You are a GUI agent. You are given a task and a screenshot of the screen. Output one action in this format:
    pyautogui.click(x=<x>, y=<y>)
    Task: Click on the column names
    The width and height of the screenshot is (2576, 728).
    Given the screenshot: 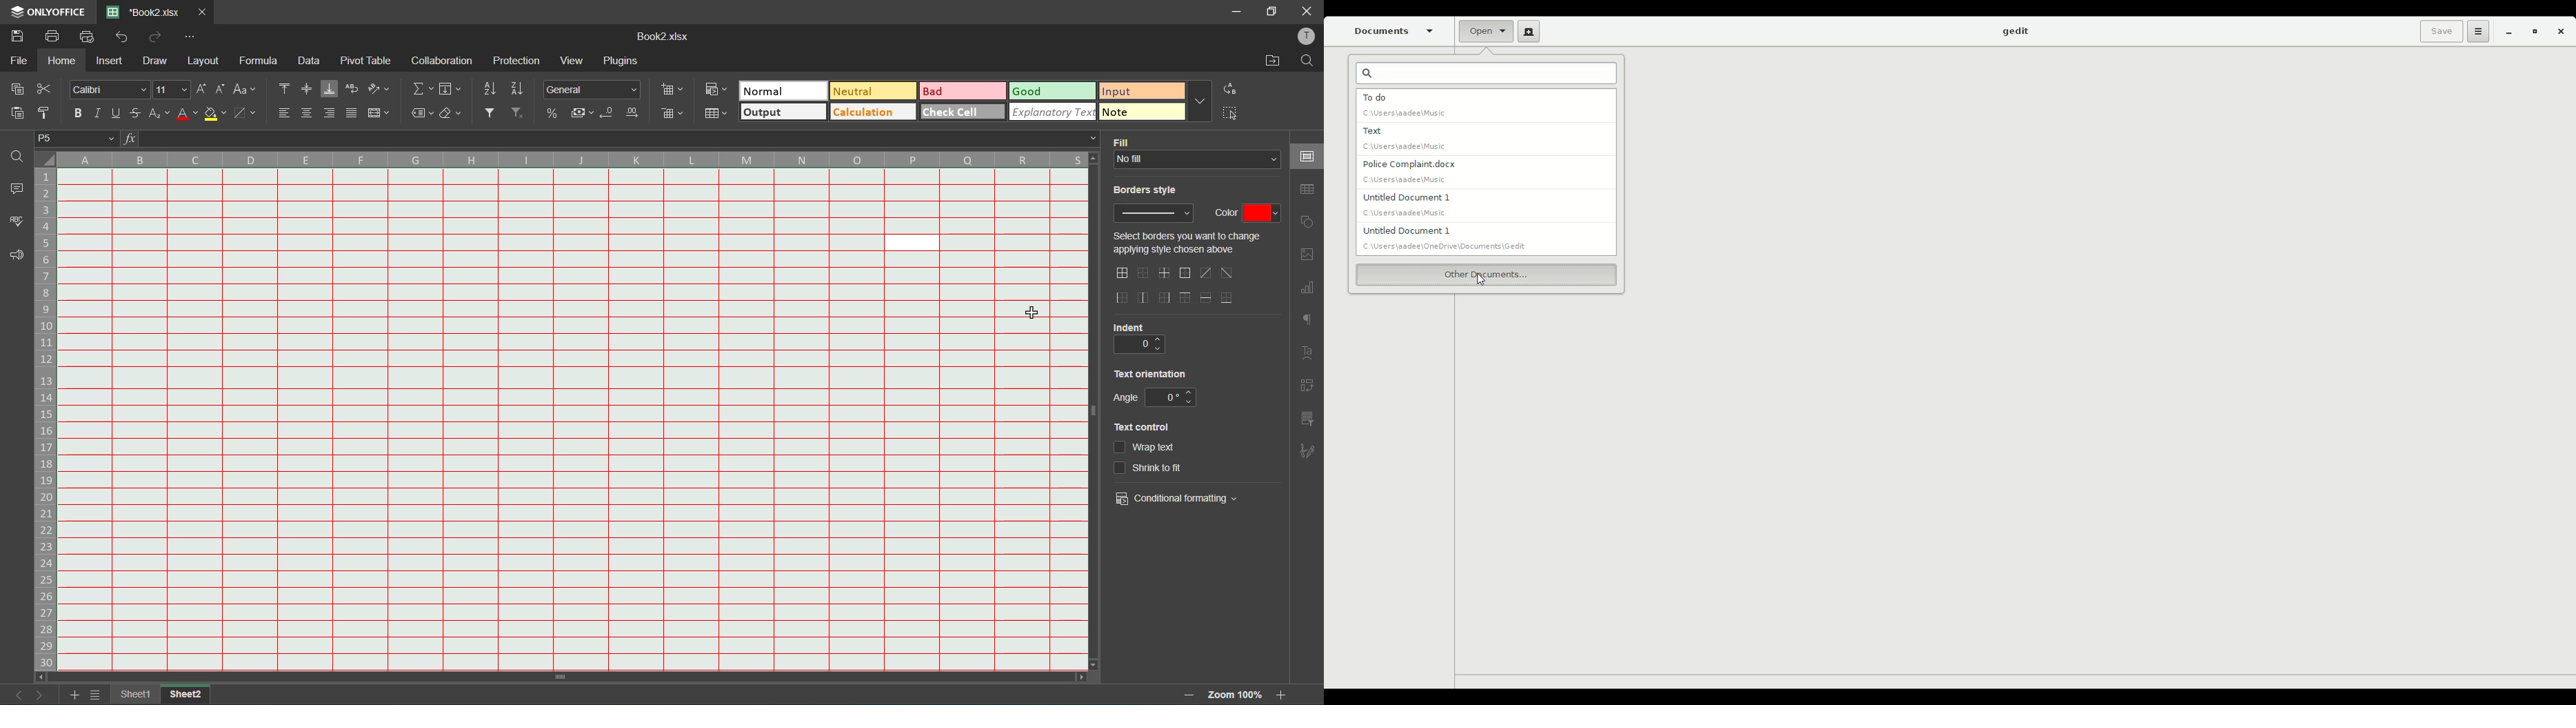 What is the action you would take?
    pyautogui.click(x=578, y=158)
    